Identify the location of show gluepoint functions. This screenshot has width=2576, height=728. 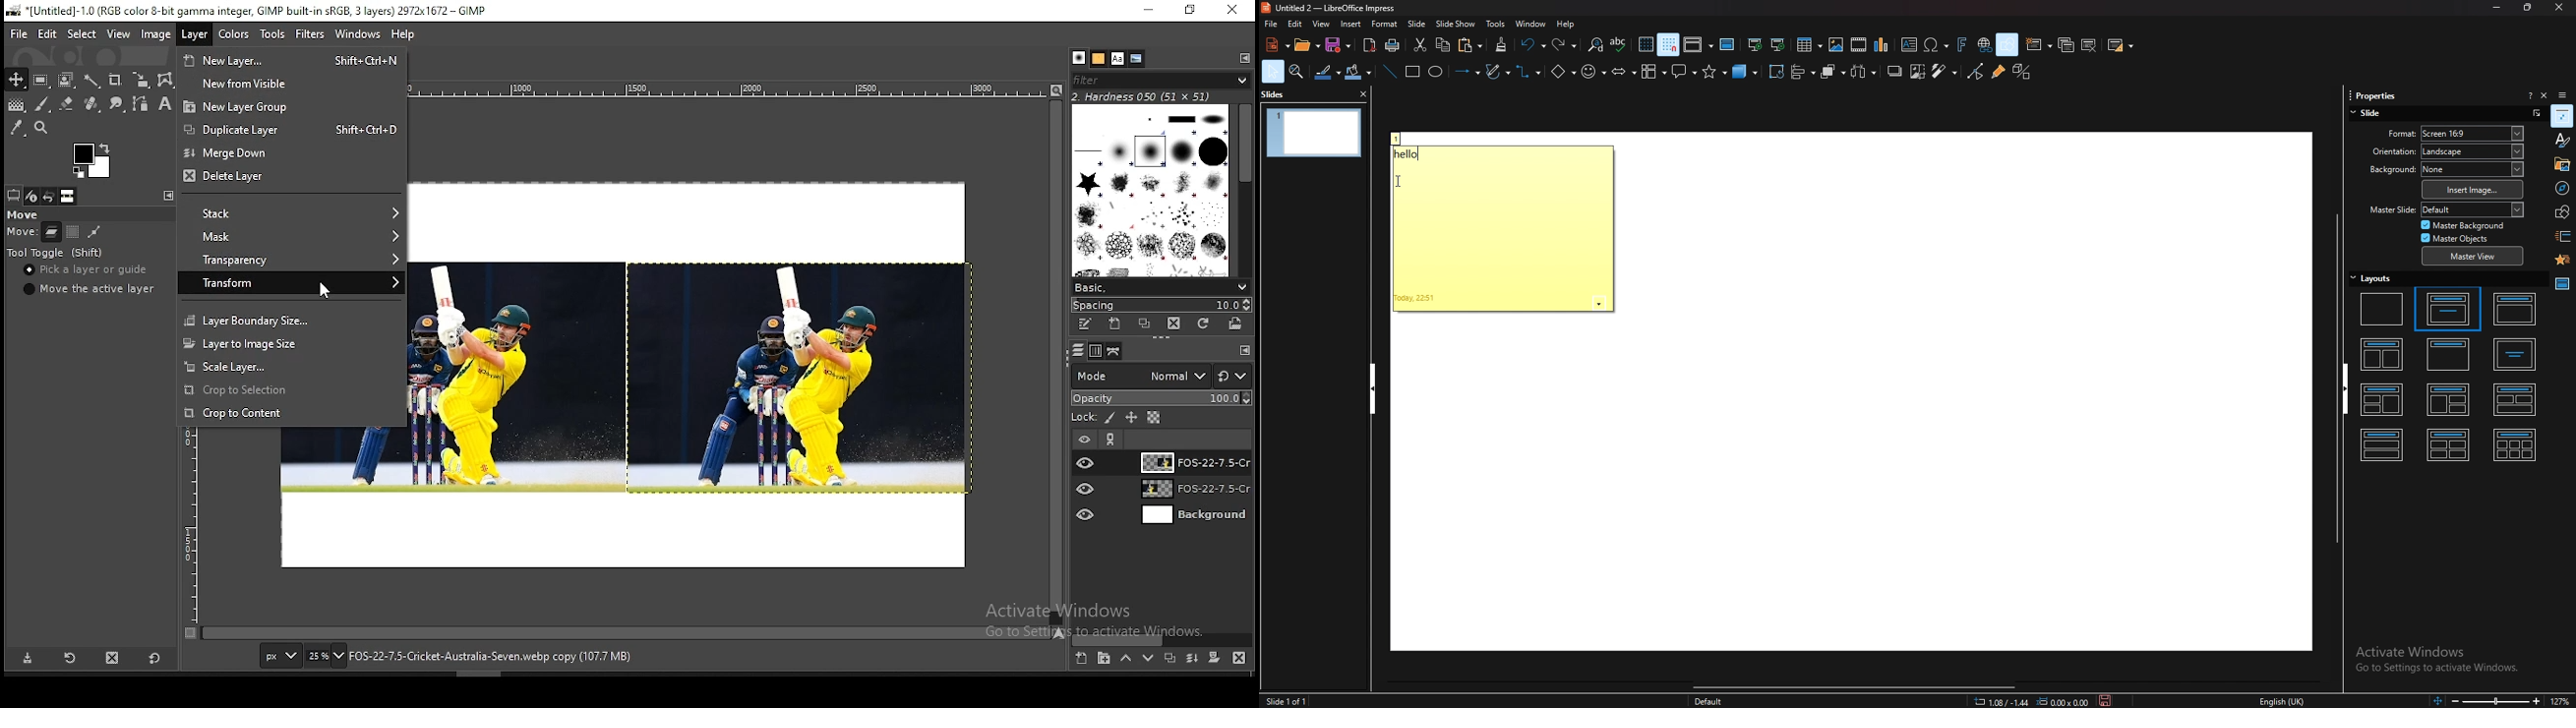
(1997, 72).